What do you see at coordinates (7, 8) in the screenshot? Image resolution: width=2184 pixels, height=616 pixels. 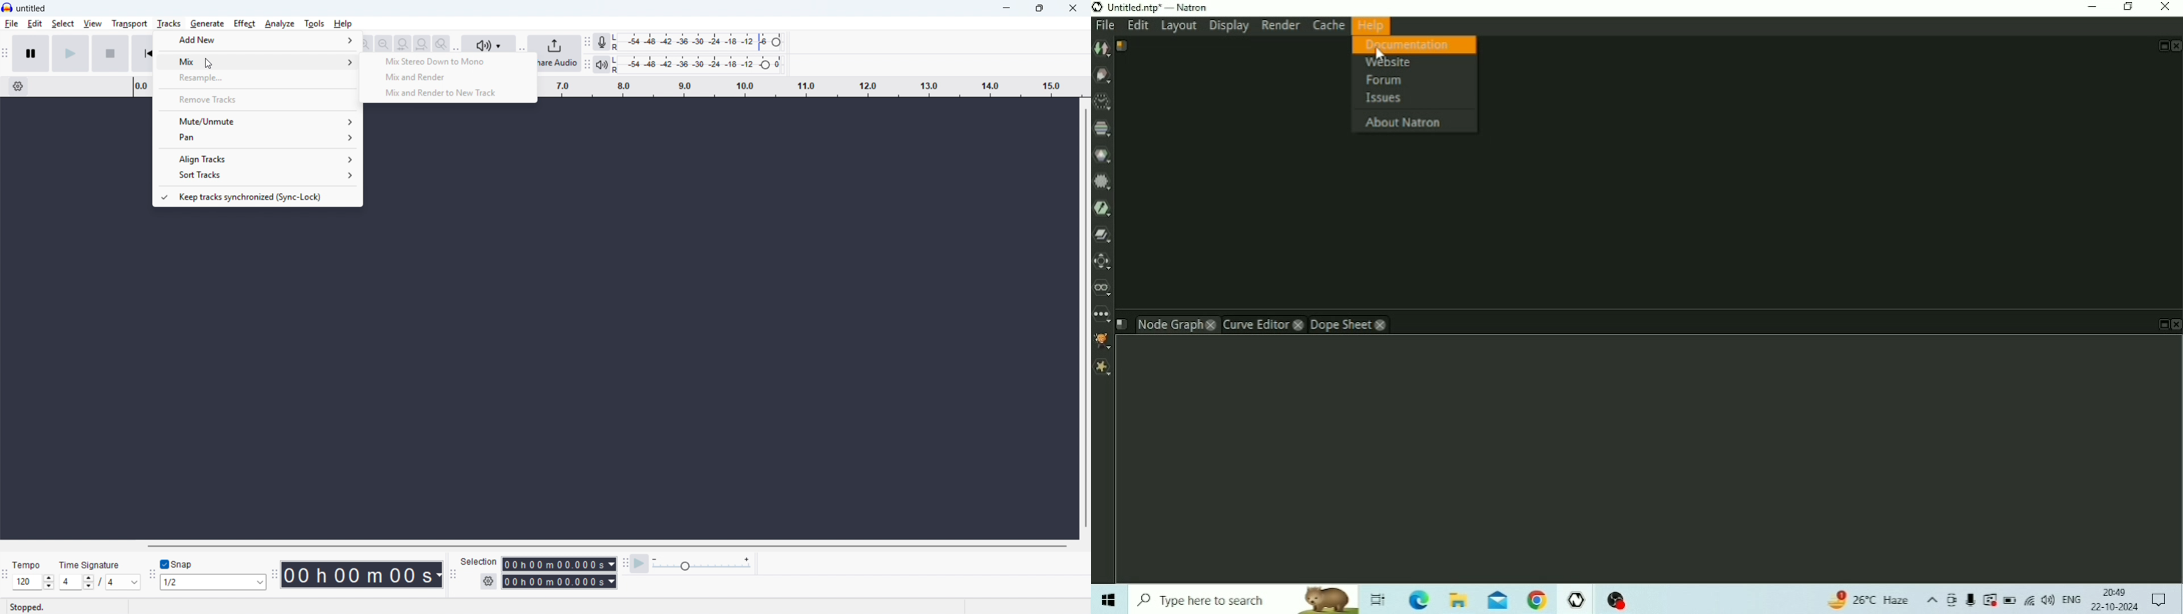 I see `Logo ` at bounding box center [7, 8].